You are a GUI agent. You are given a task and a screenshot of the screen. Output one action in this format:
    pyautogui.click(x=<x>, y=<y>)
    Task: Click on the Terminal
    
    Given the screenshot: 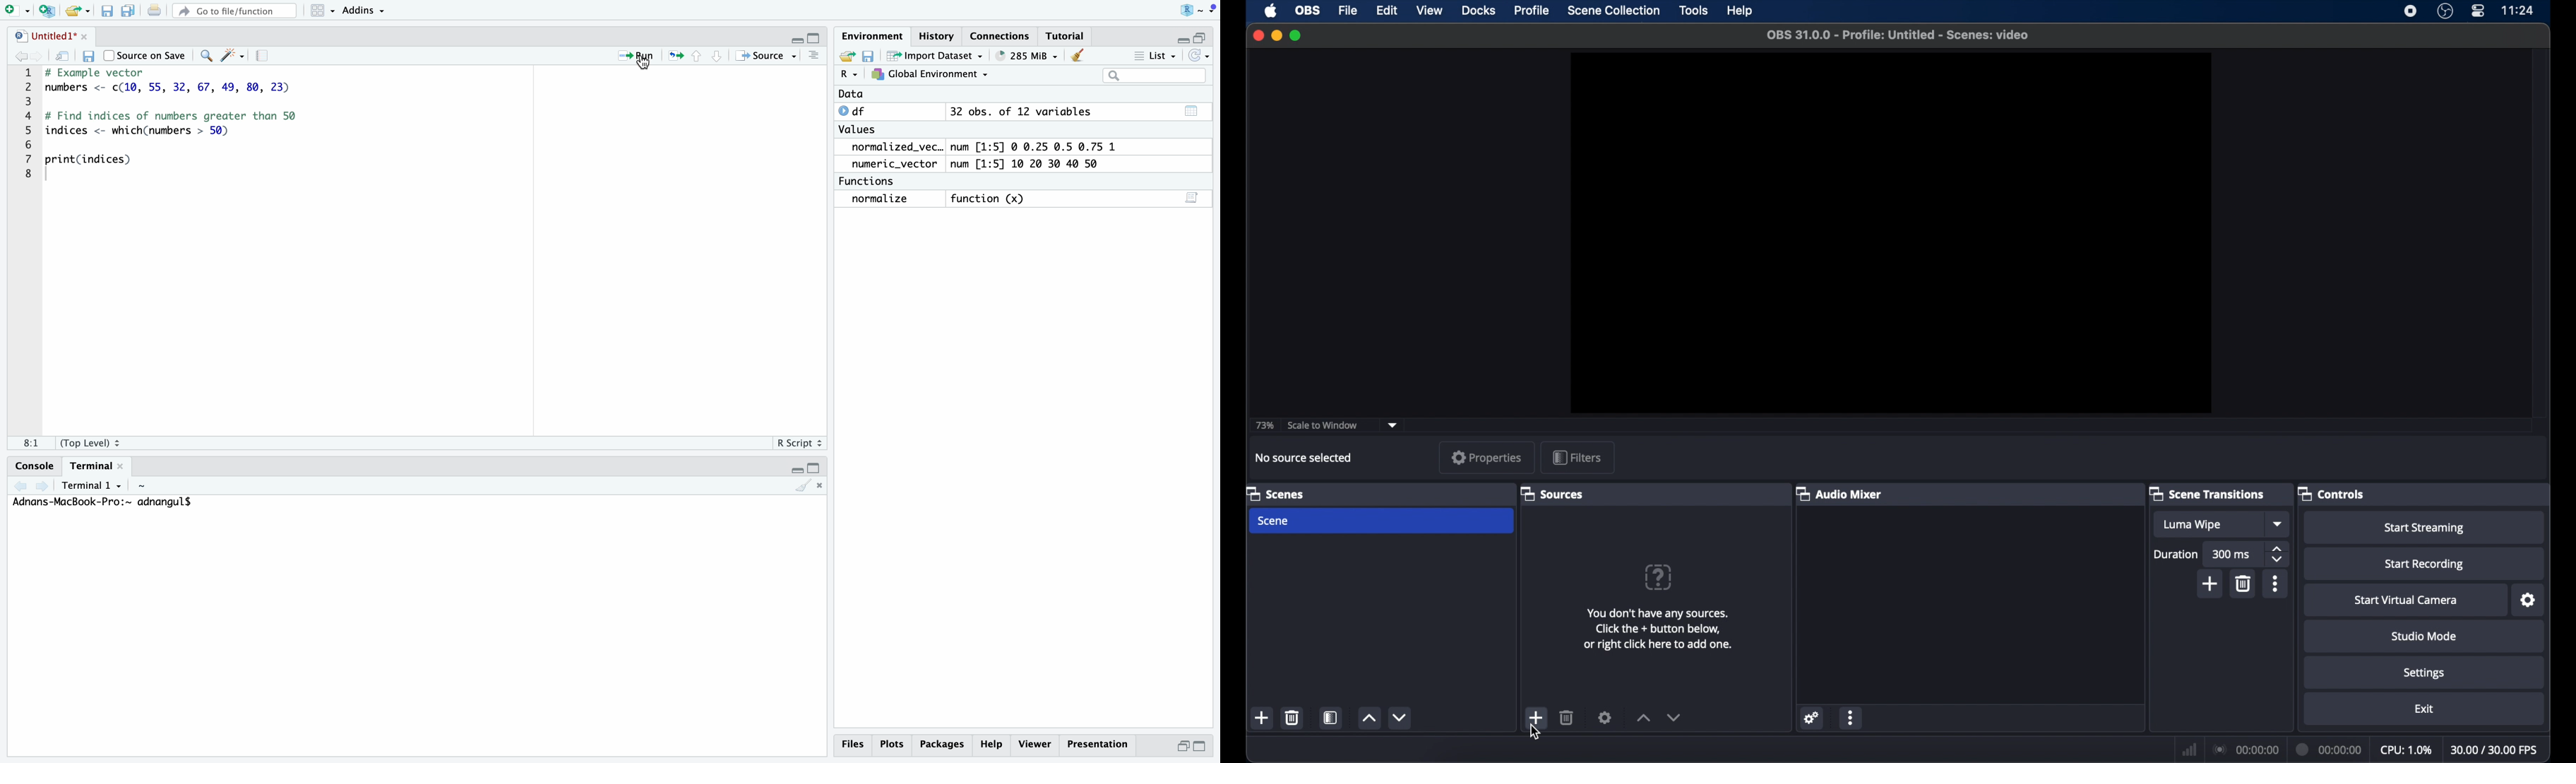 What is the action you would take?
    pyautogui.click(x=95, y=467)
    